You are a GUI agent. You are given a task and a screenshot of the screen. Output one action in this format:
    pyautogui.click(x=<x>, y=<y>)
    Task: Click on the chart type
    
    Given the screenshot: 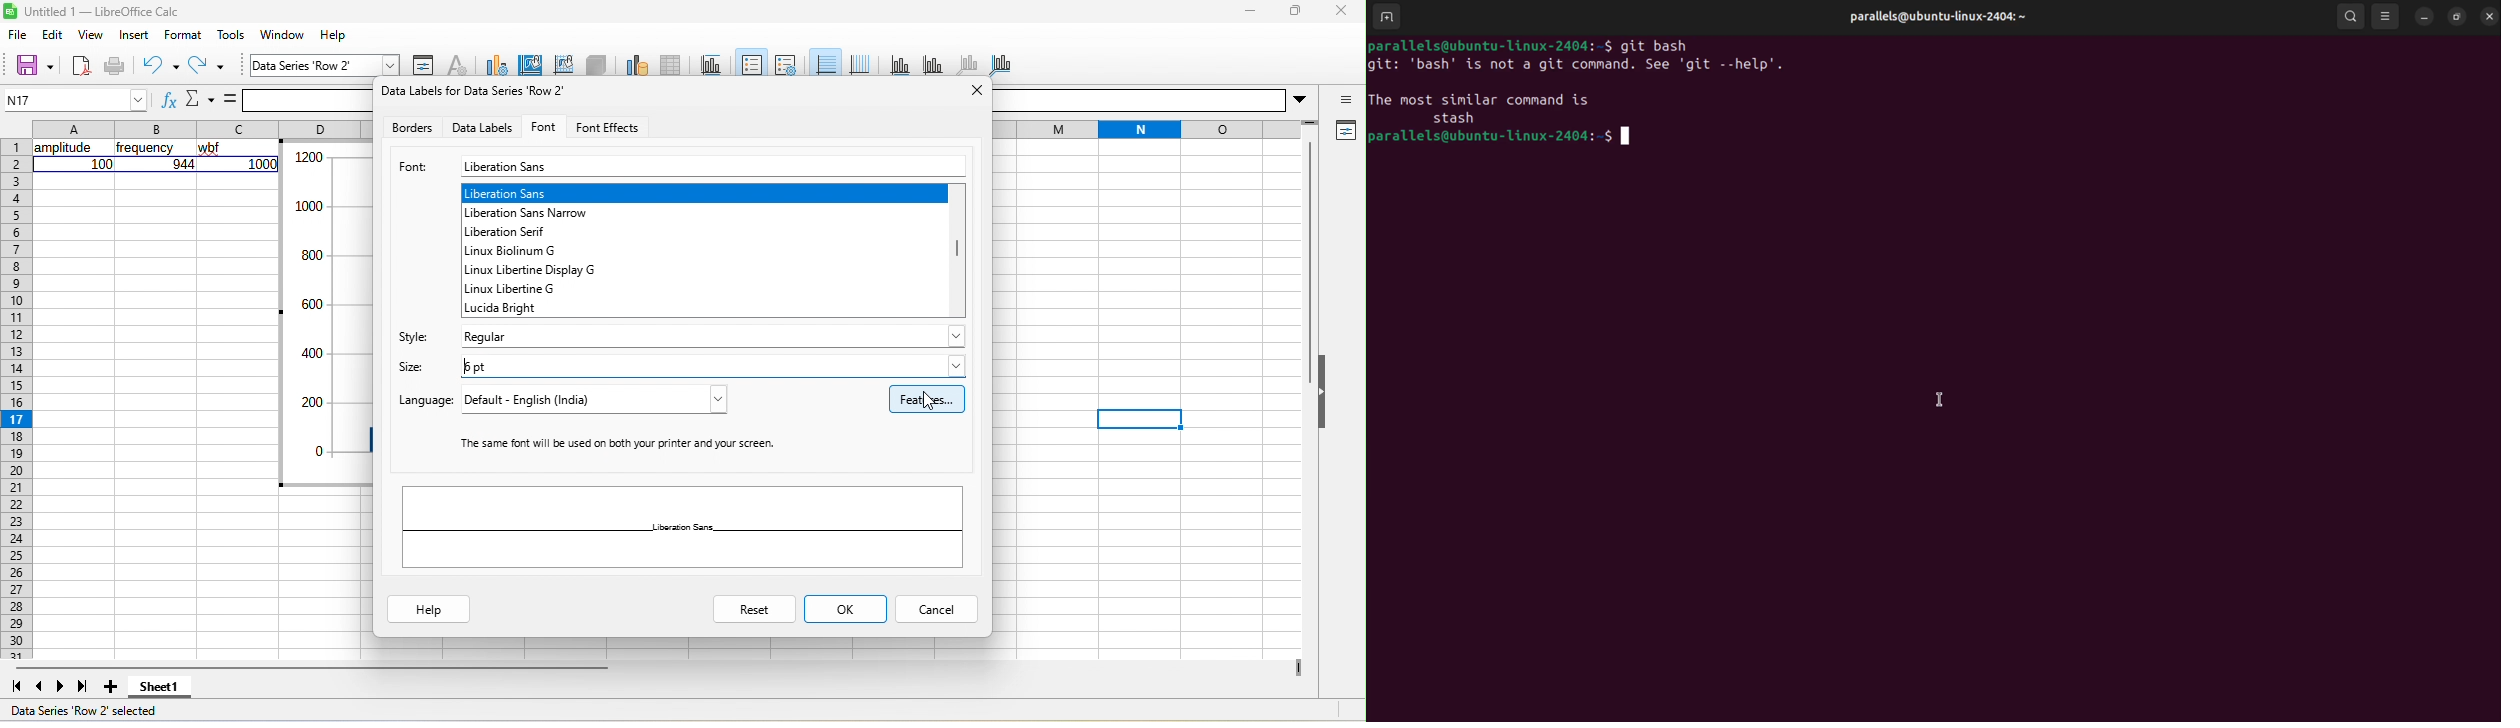 What is the action you would take?
    pyautogui.click(x=494, y=63)
    